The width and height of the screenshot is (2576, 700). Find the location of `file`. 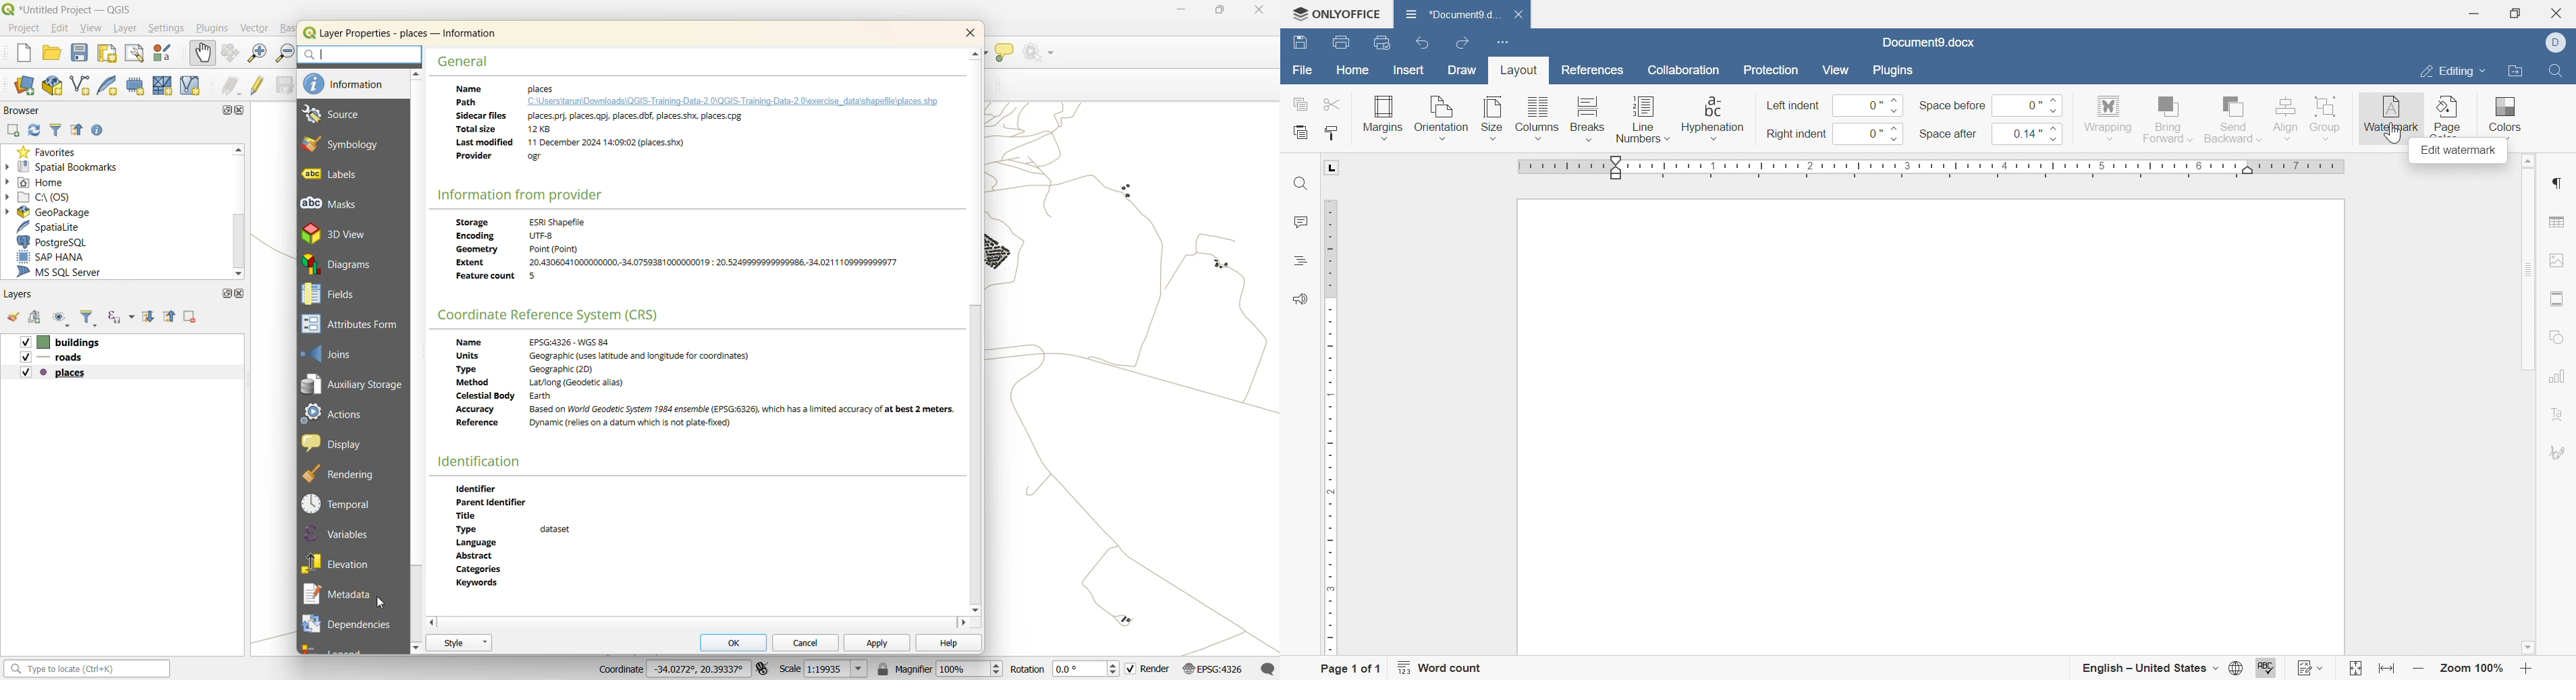

file is located at coordinates (1303, 74).